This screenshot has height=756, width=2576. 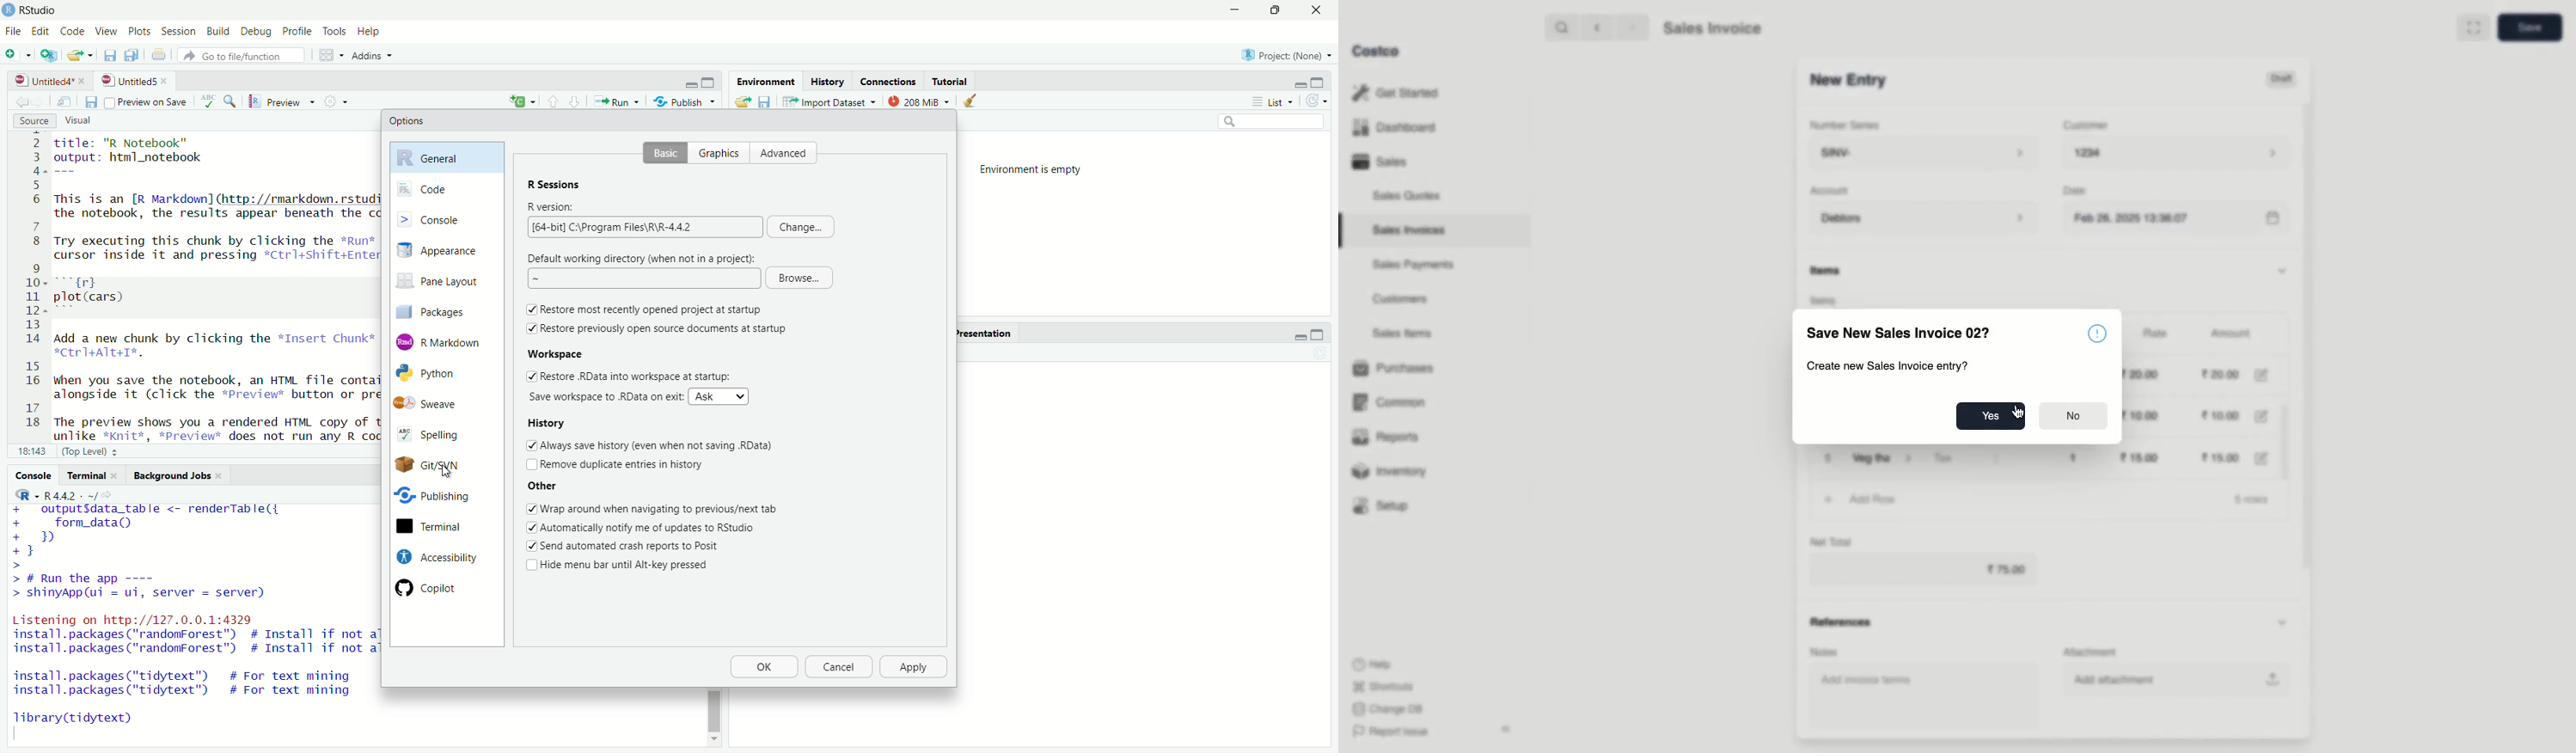 I want to click on Get Started, so click(x=1395, y=92).